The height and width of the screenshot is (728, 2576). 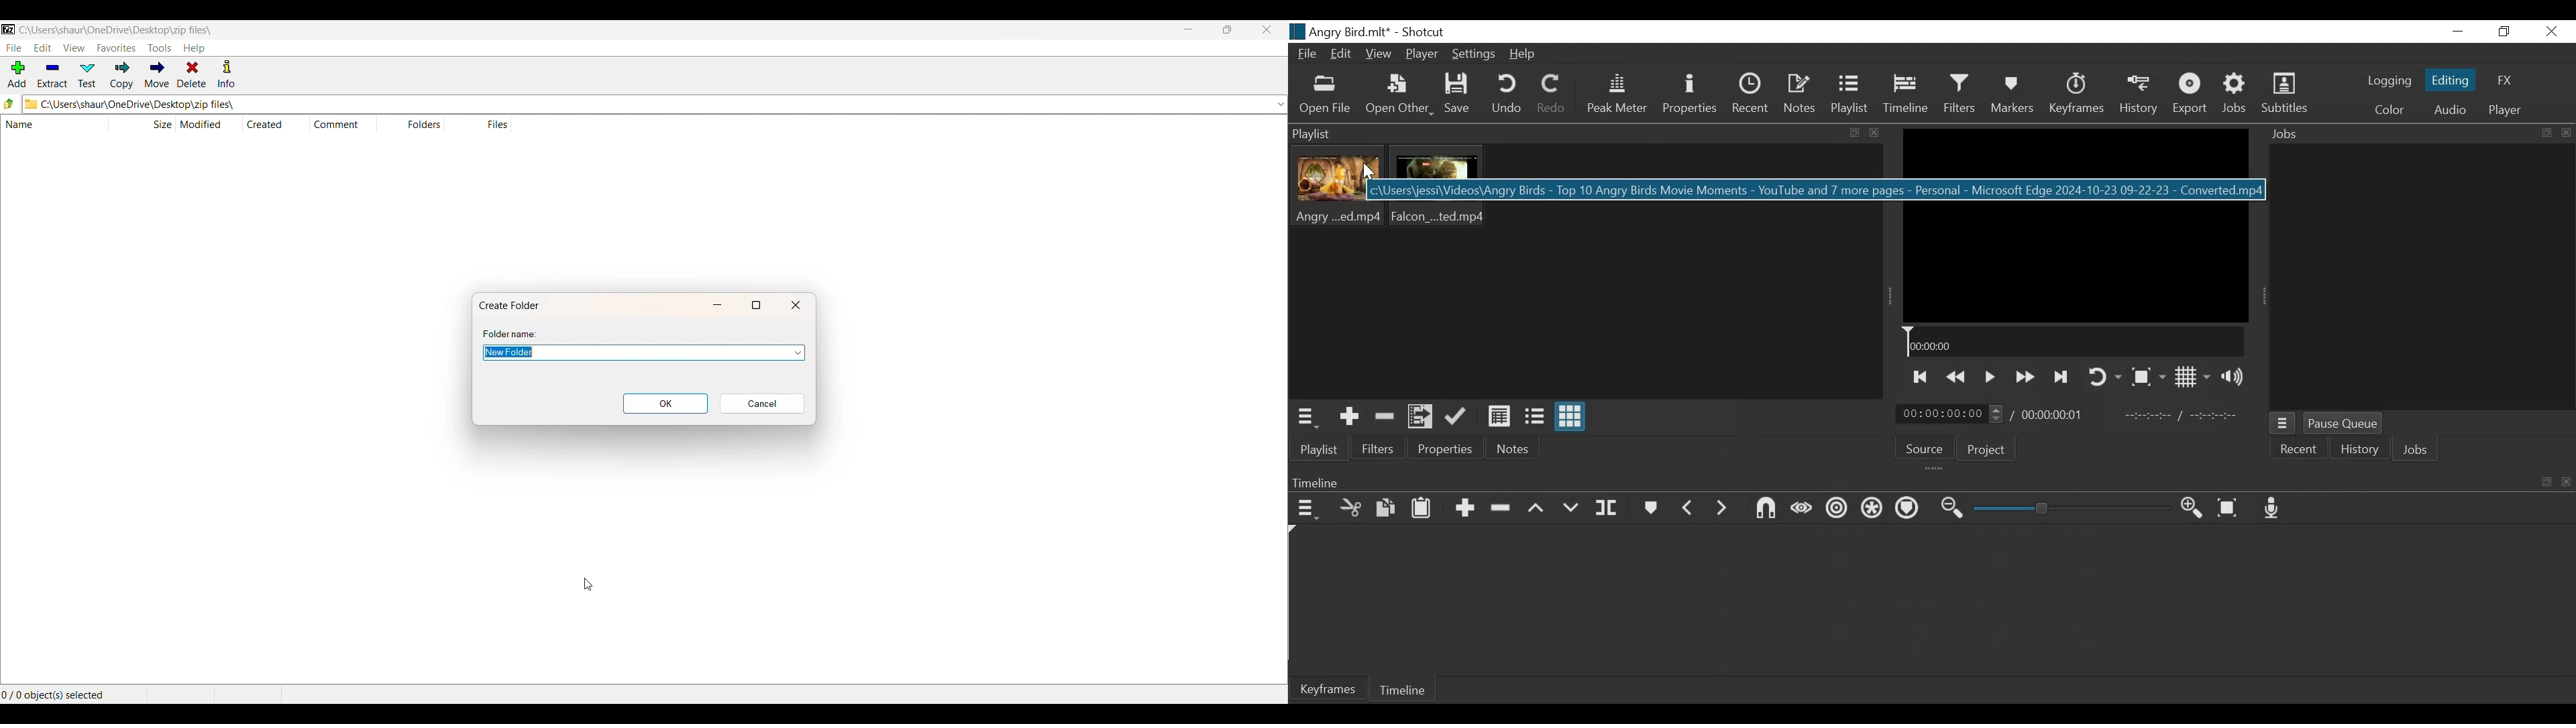 I want to click on Timeline menu, so click(x=1307, y=510).